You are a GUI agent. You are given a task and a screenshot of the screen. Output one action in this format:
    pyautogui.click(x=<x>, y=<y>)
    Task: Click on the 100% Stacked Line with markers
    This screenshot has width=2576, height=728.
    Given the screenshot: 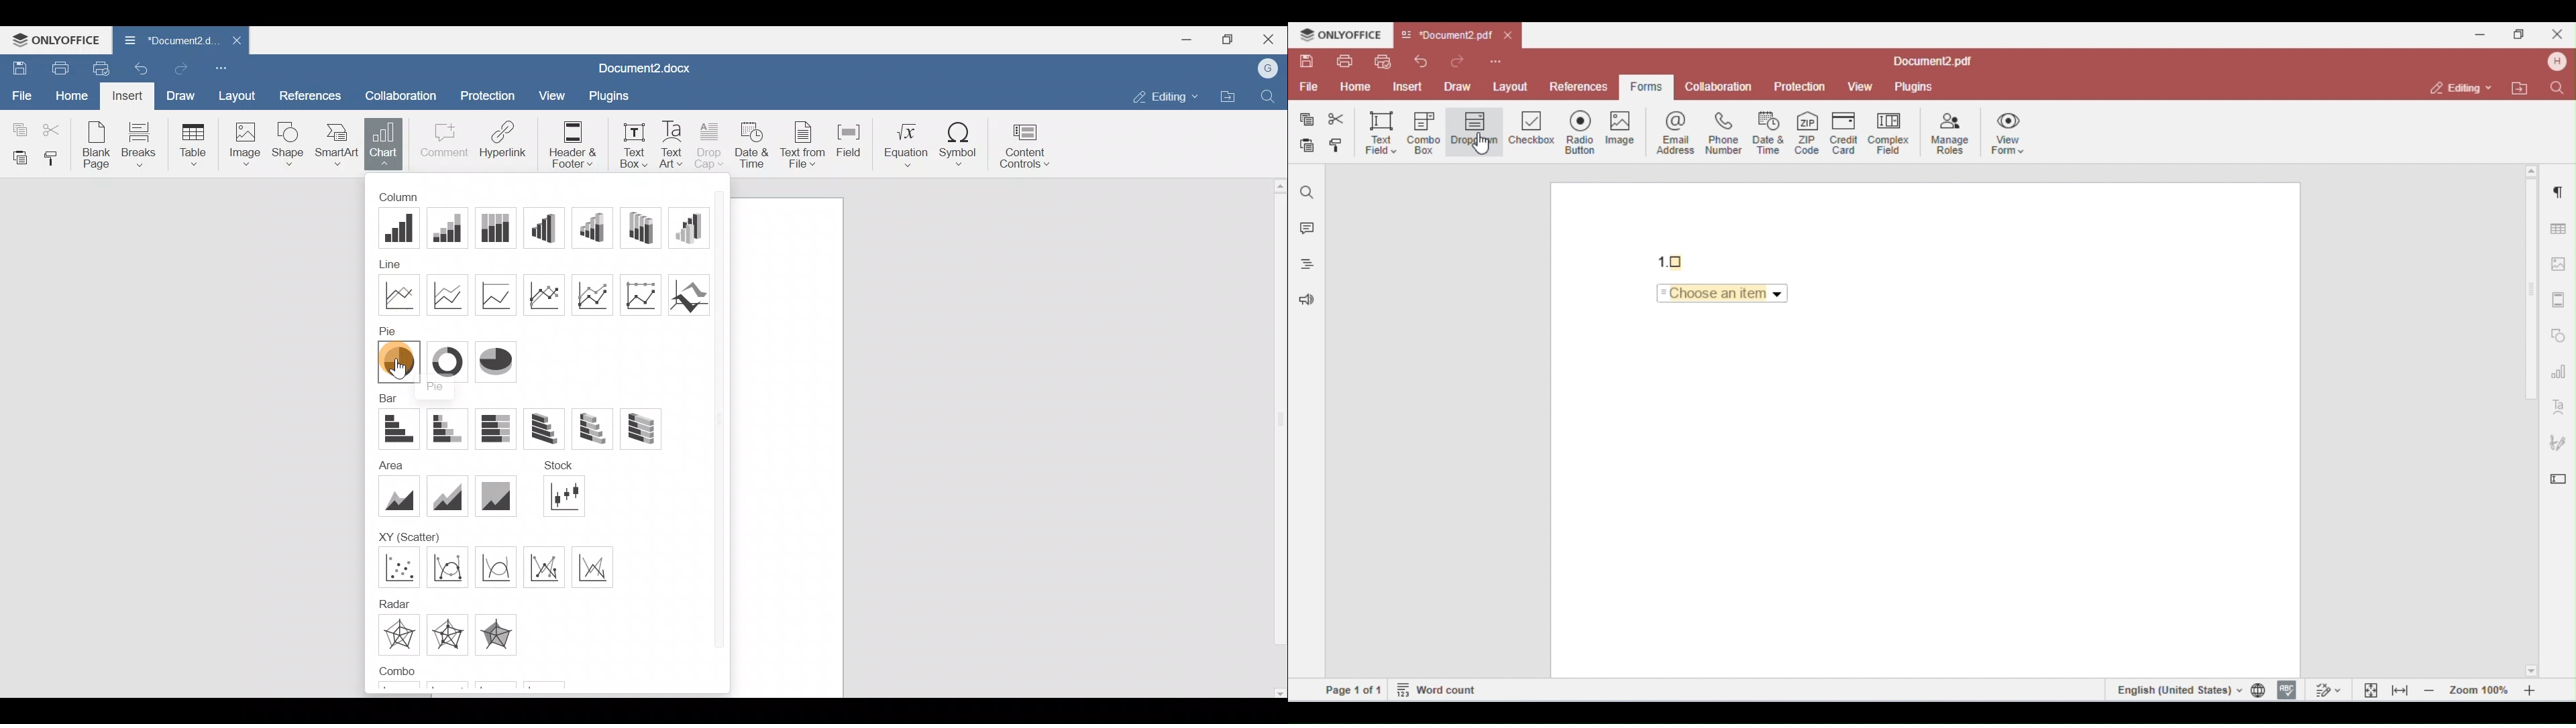 What is the action you would take?
    pyautogui.click(x=639, y=294)
    